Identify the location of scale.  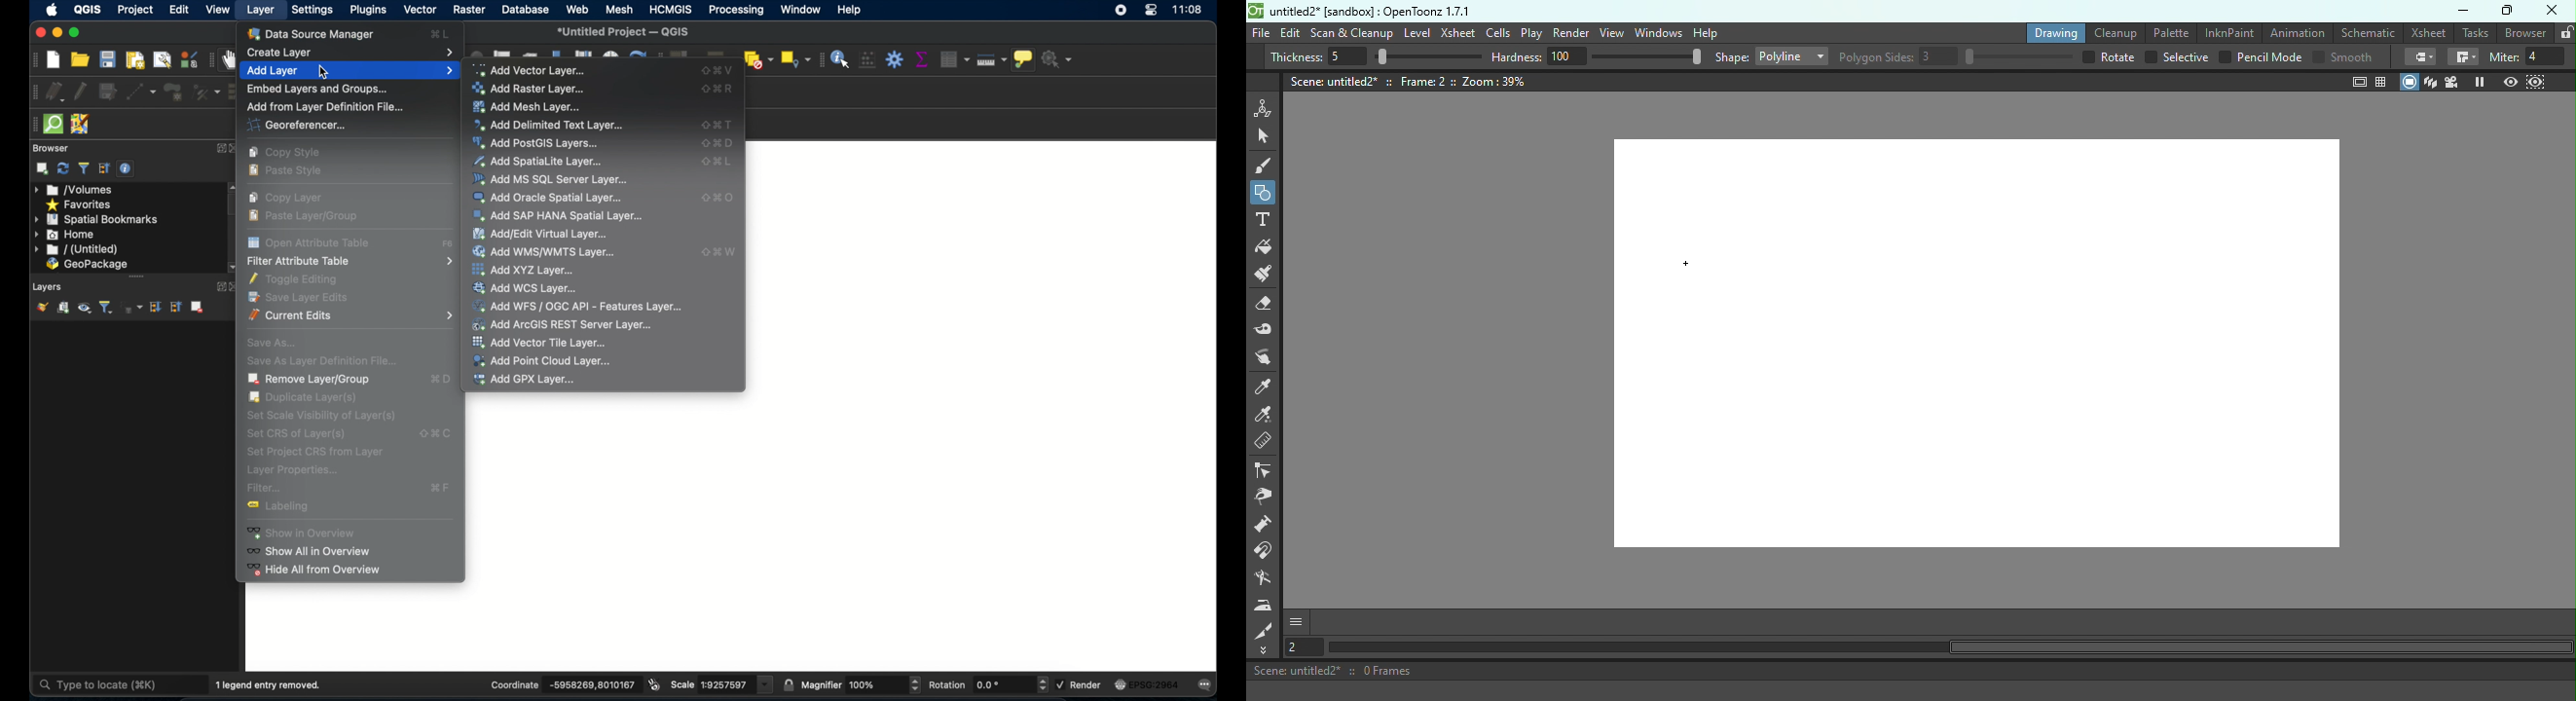
(723, 685).